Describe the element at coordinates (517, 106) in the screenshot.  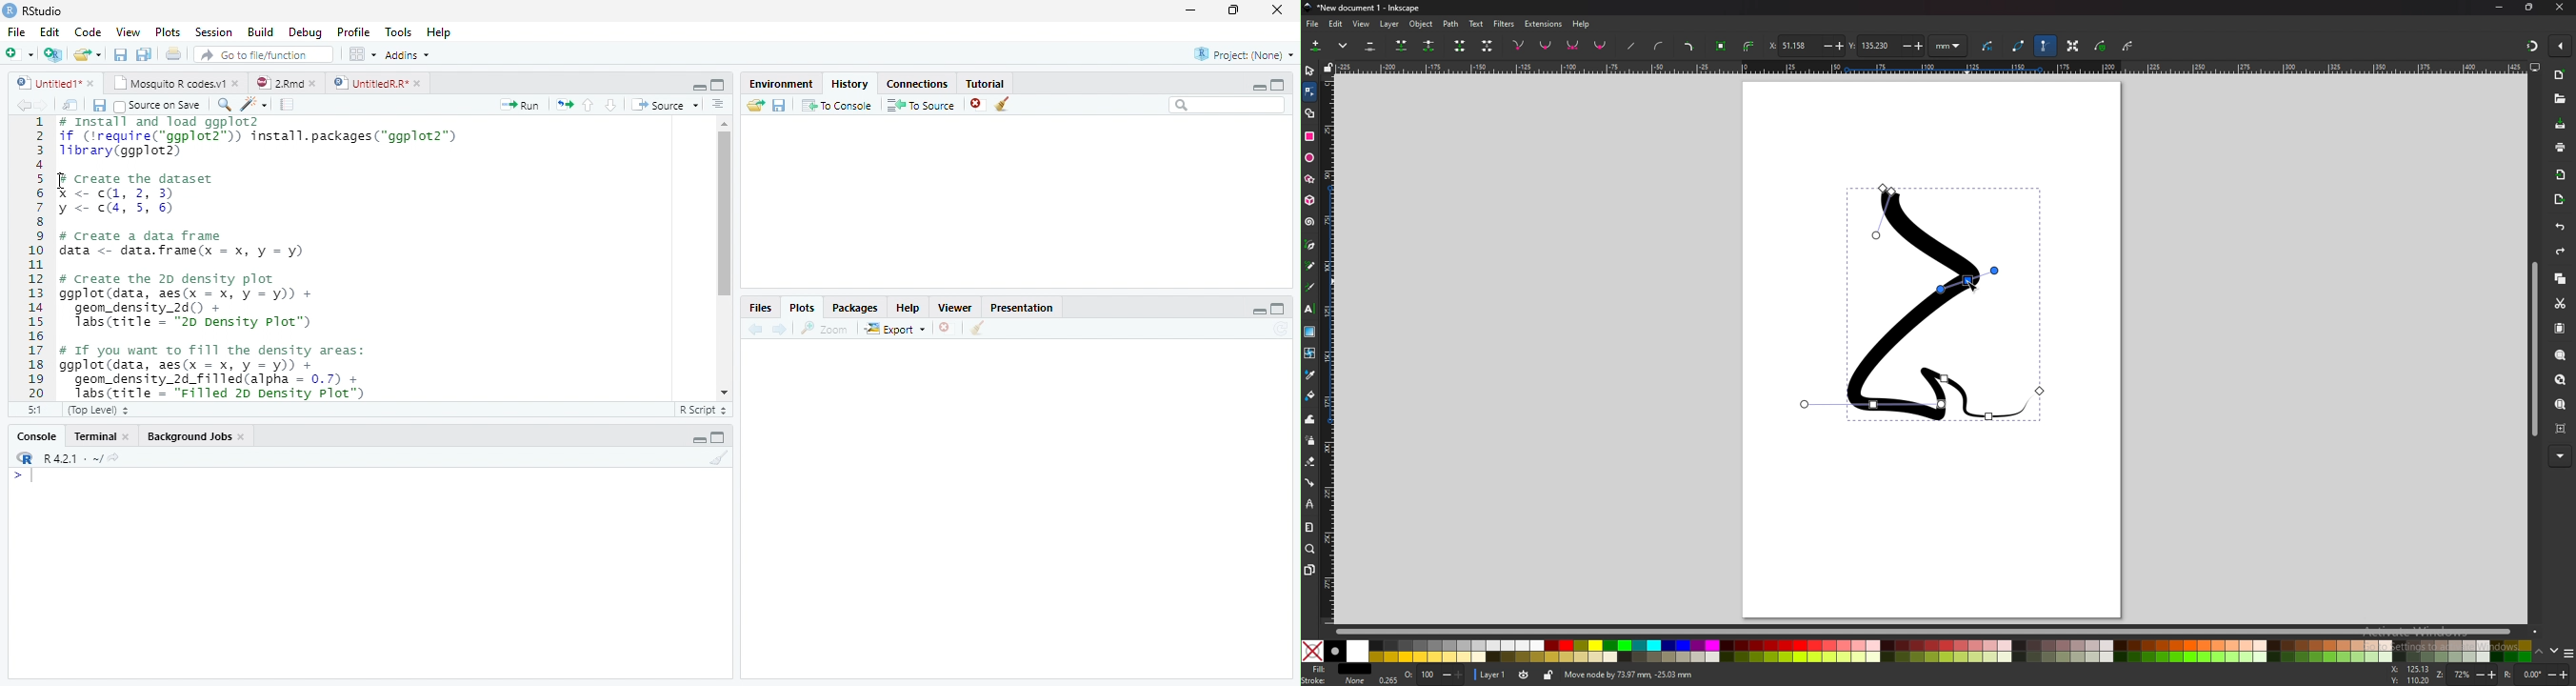
I see `Run` at that location.